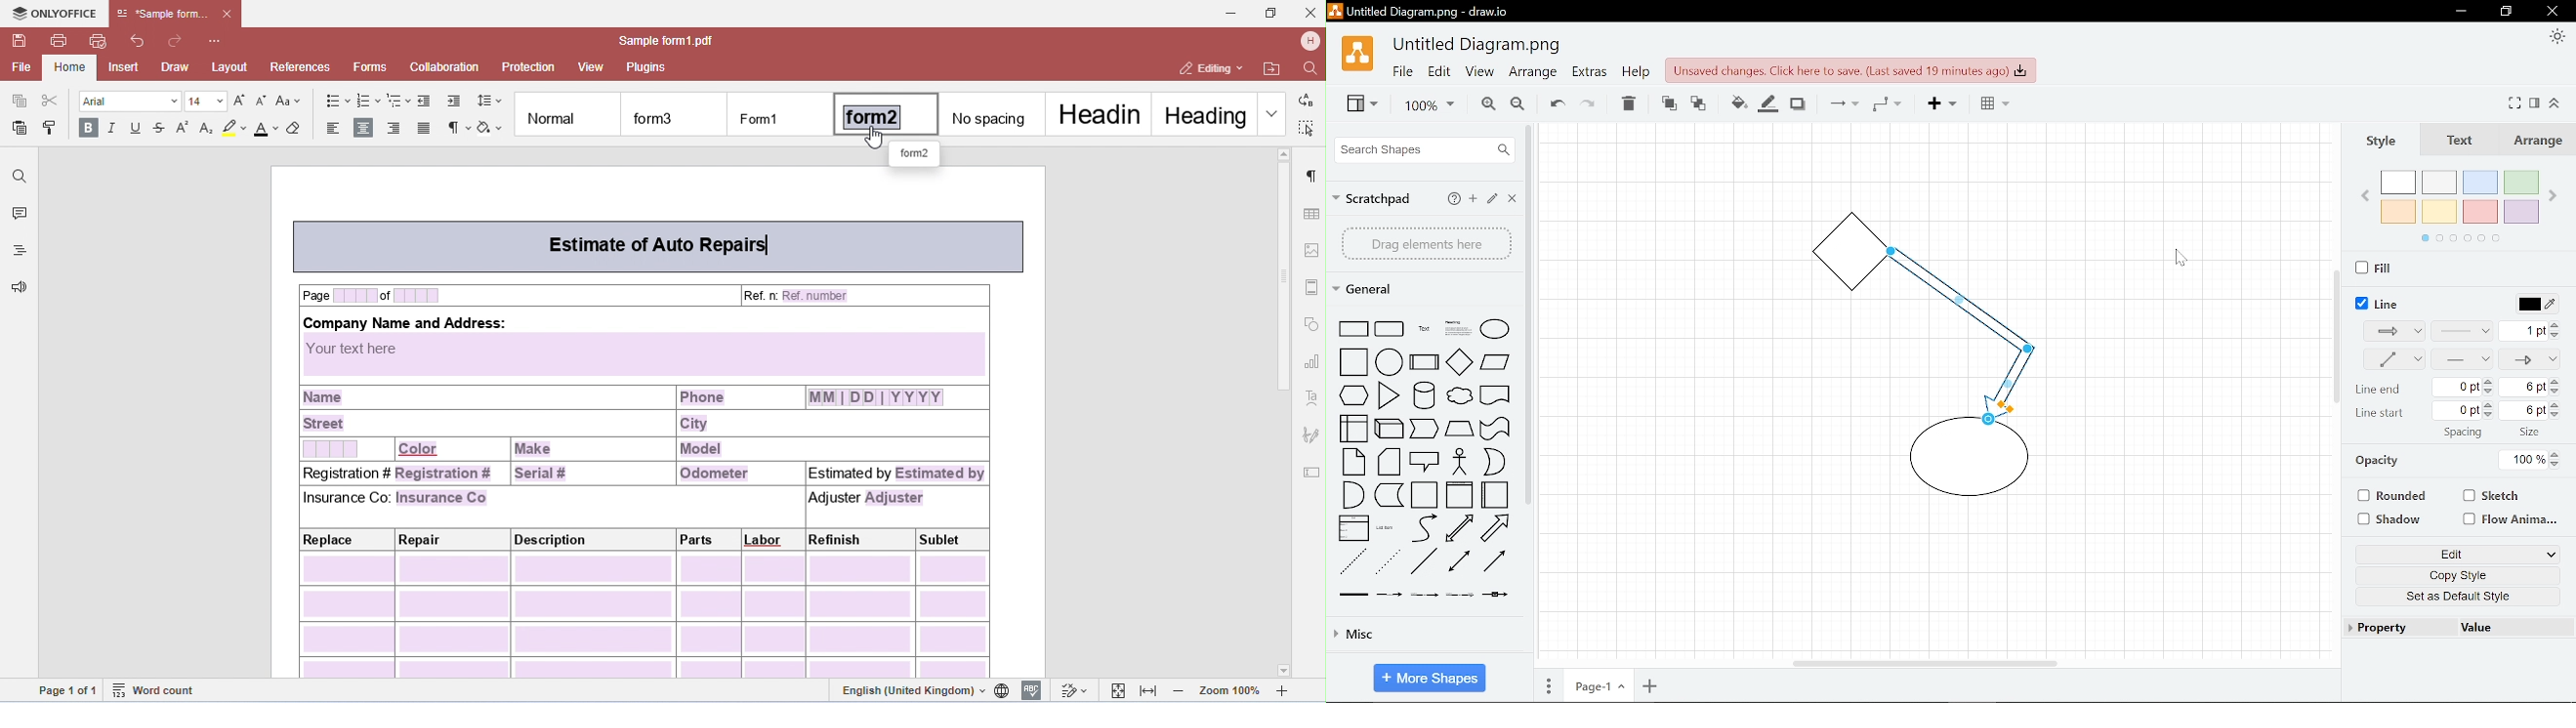 This screenshot has width=2576, height=728. Describe the element at coordinates (1374, 290) in the screenshot. I see `General shapes` at that location.